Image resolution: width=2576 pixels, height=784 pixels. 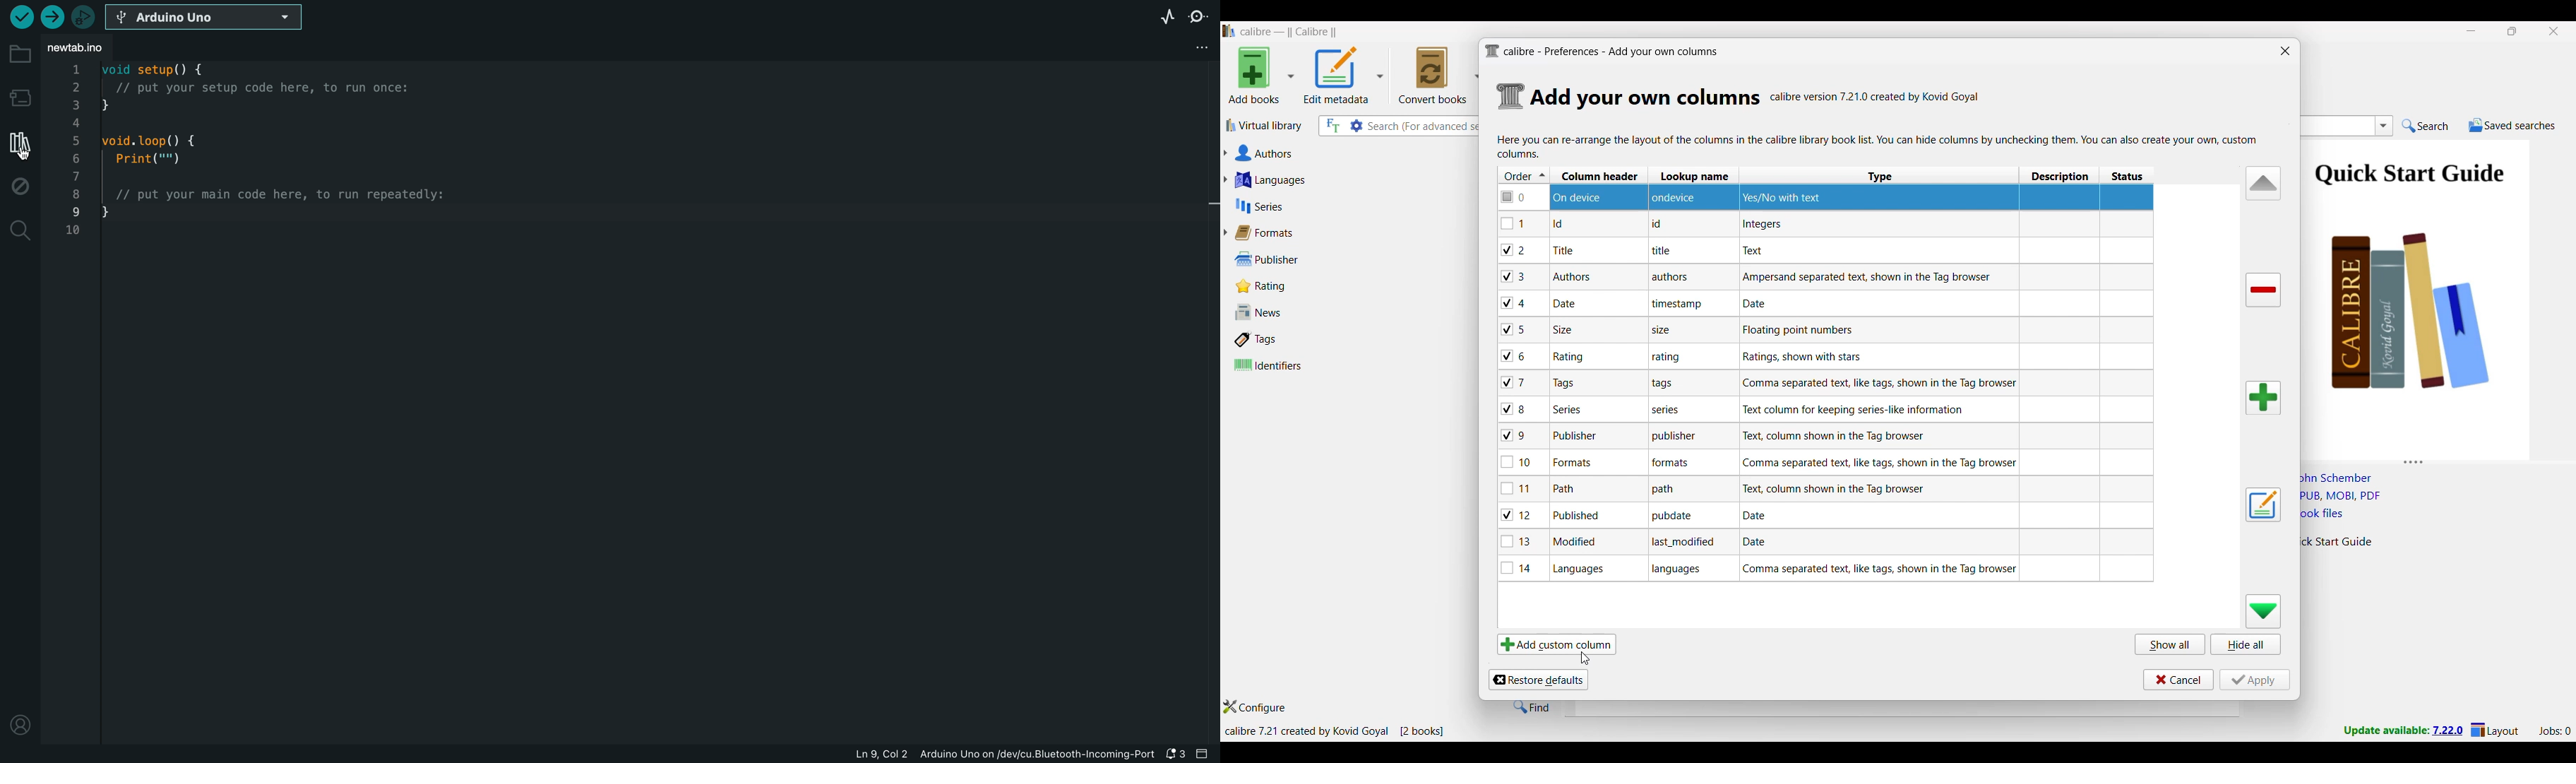 What do you see at coordinates (19, 723) in the screenshot?
I see `profile` at bounding box center [19, 723].